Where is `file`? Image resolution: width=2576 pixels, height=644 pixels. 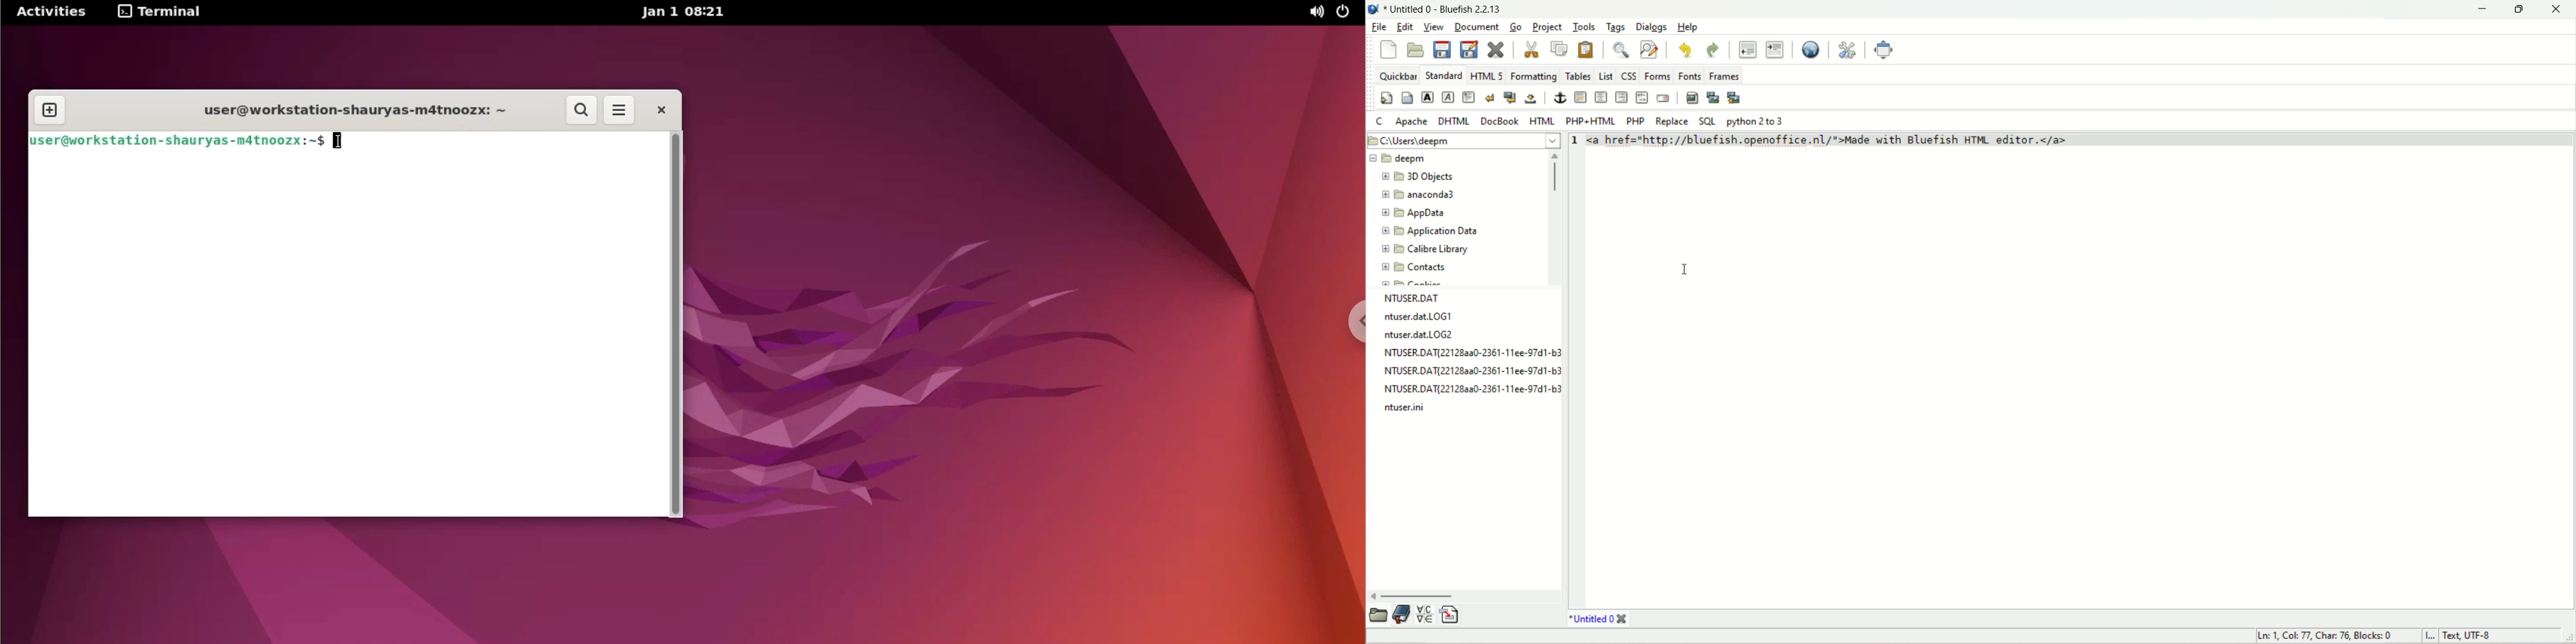 file is located at coordinates (1379, 27).